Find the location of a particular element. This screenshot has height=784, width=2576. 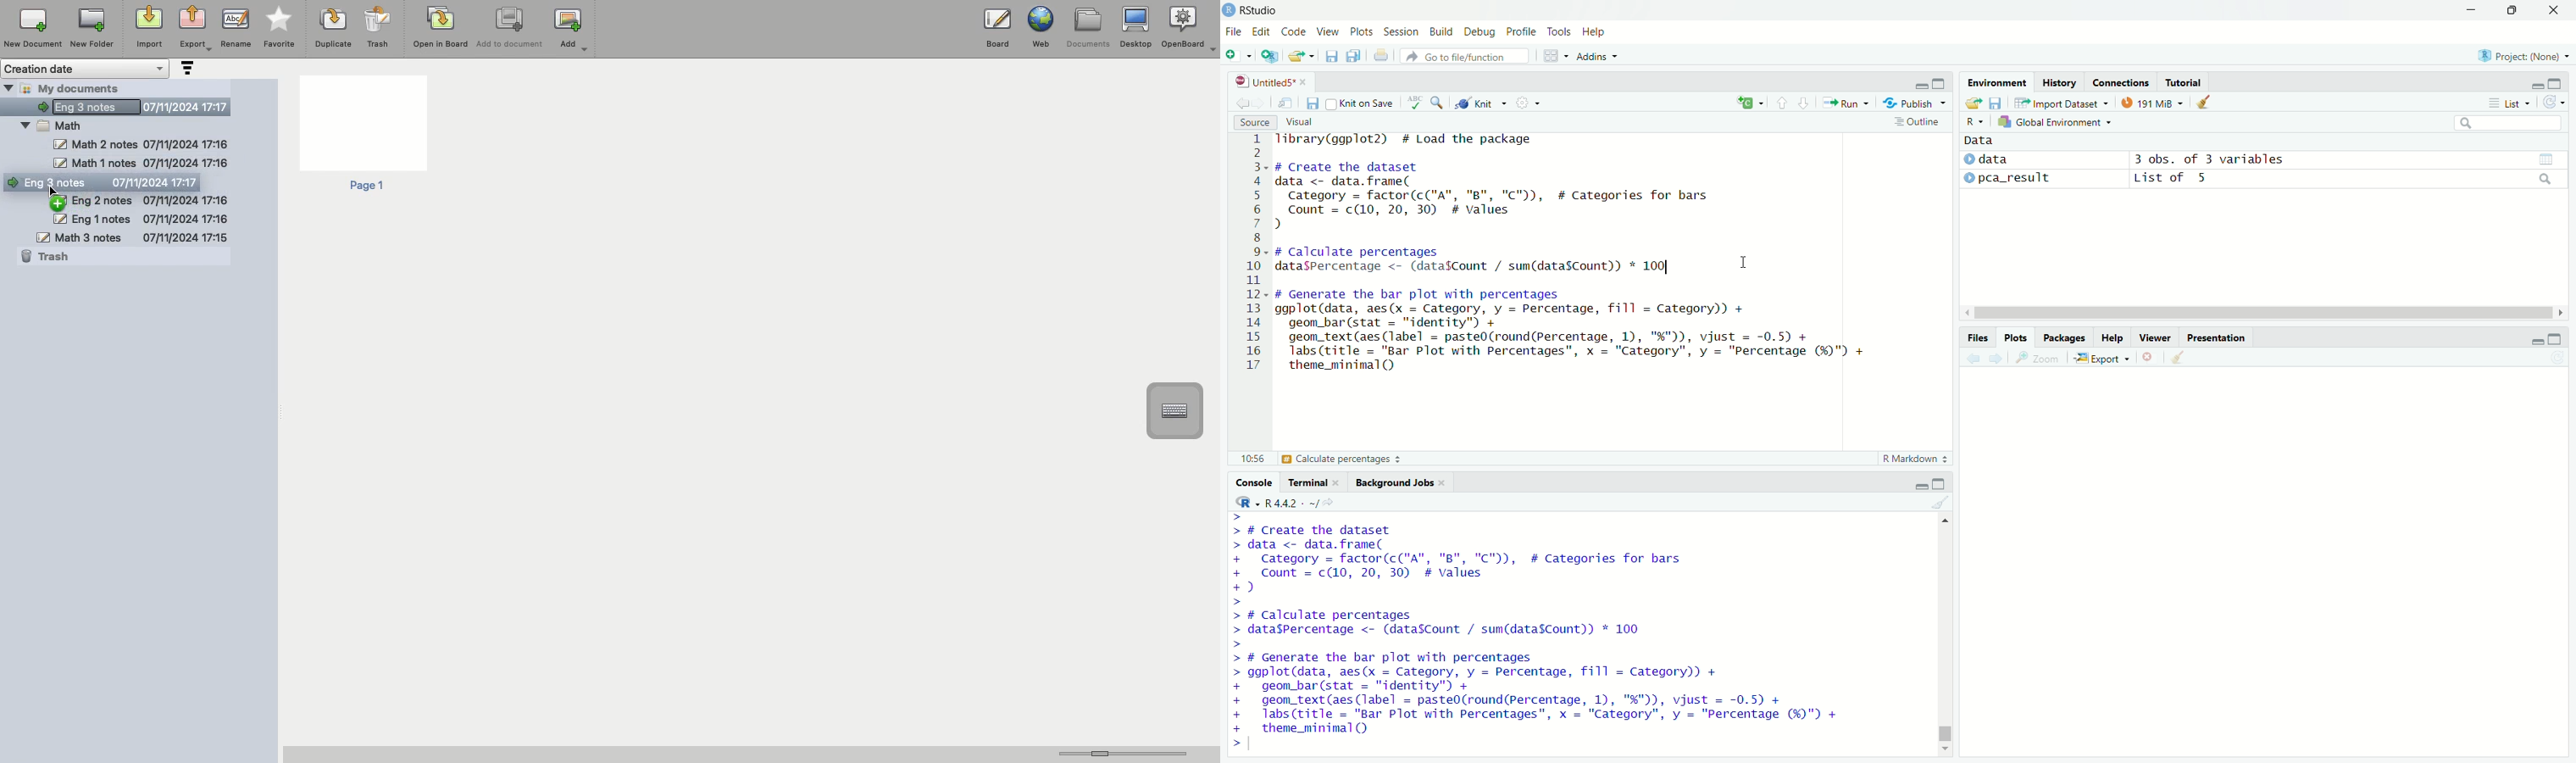

data is located at coordinates (1980, 140).